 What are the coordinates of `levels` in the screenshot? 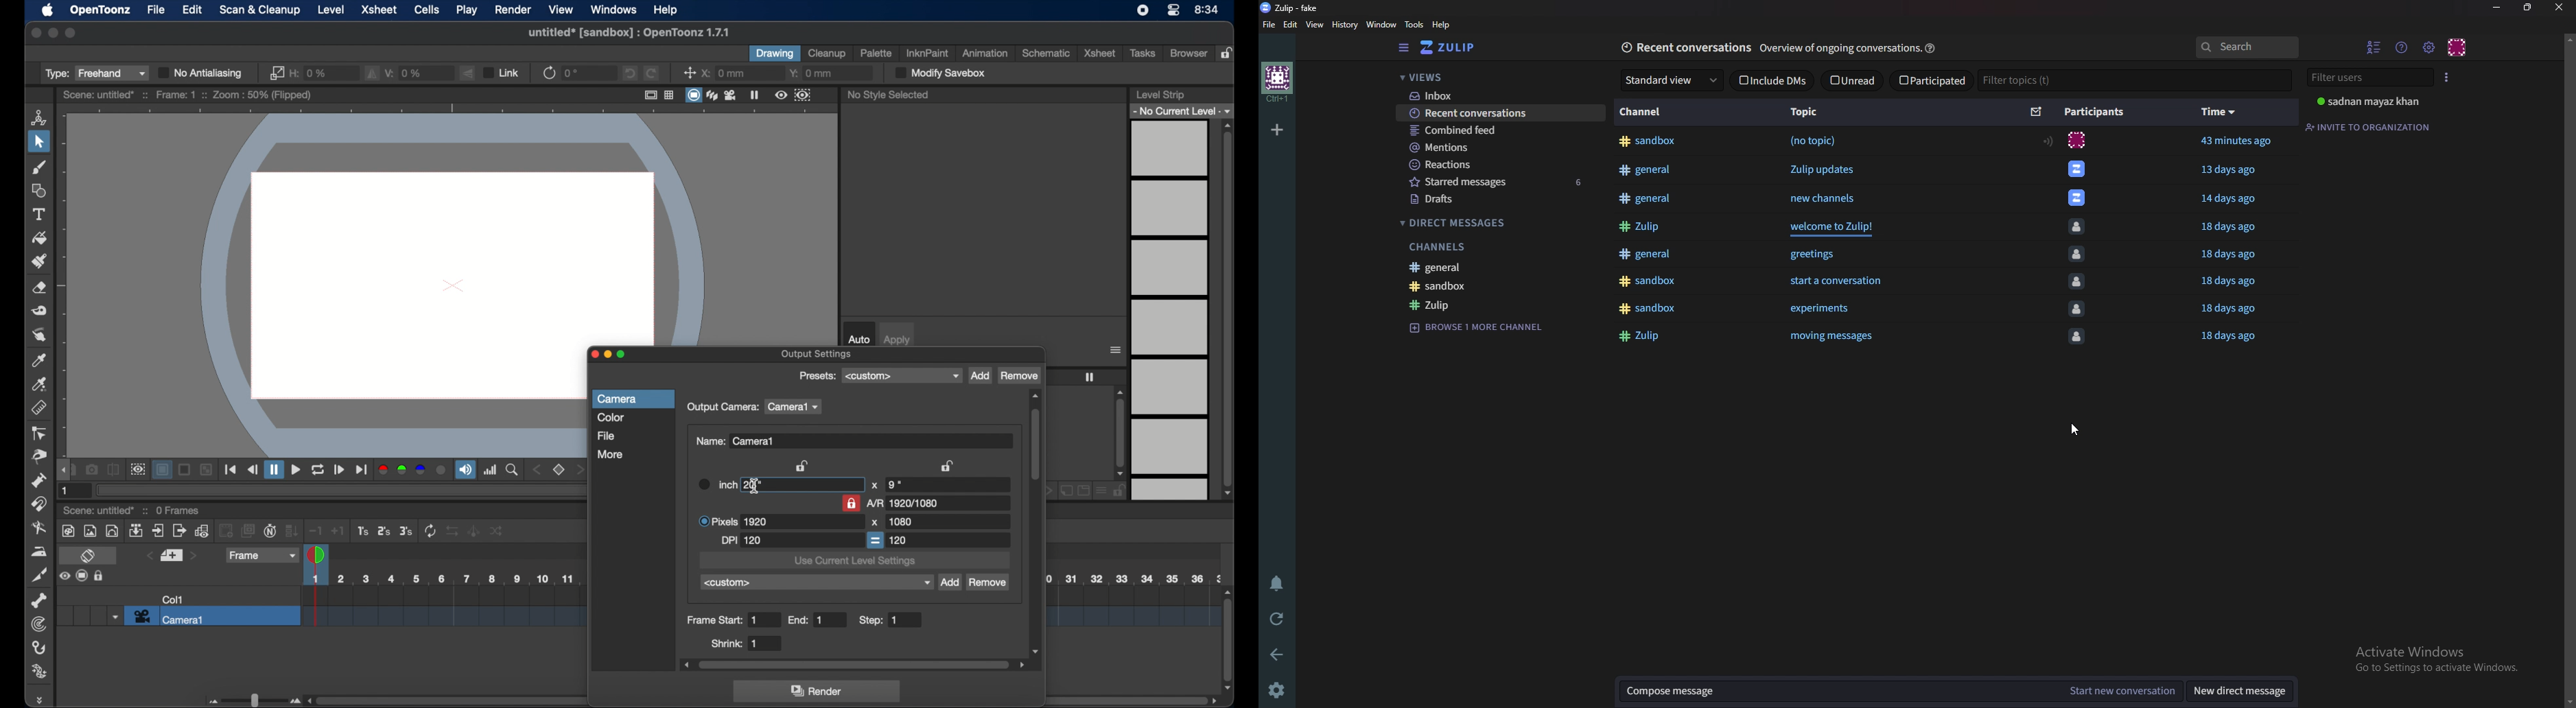 It's located at (1171, 311).